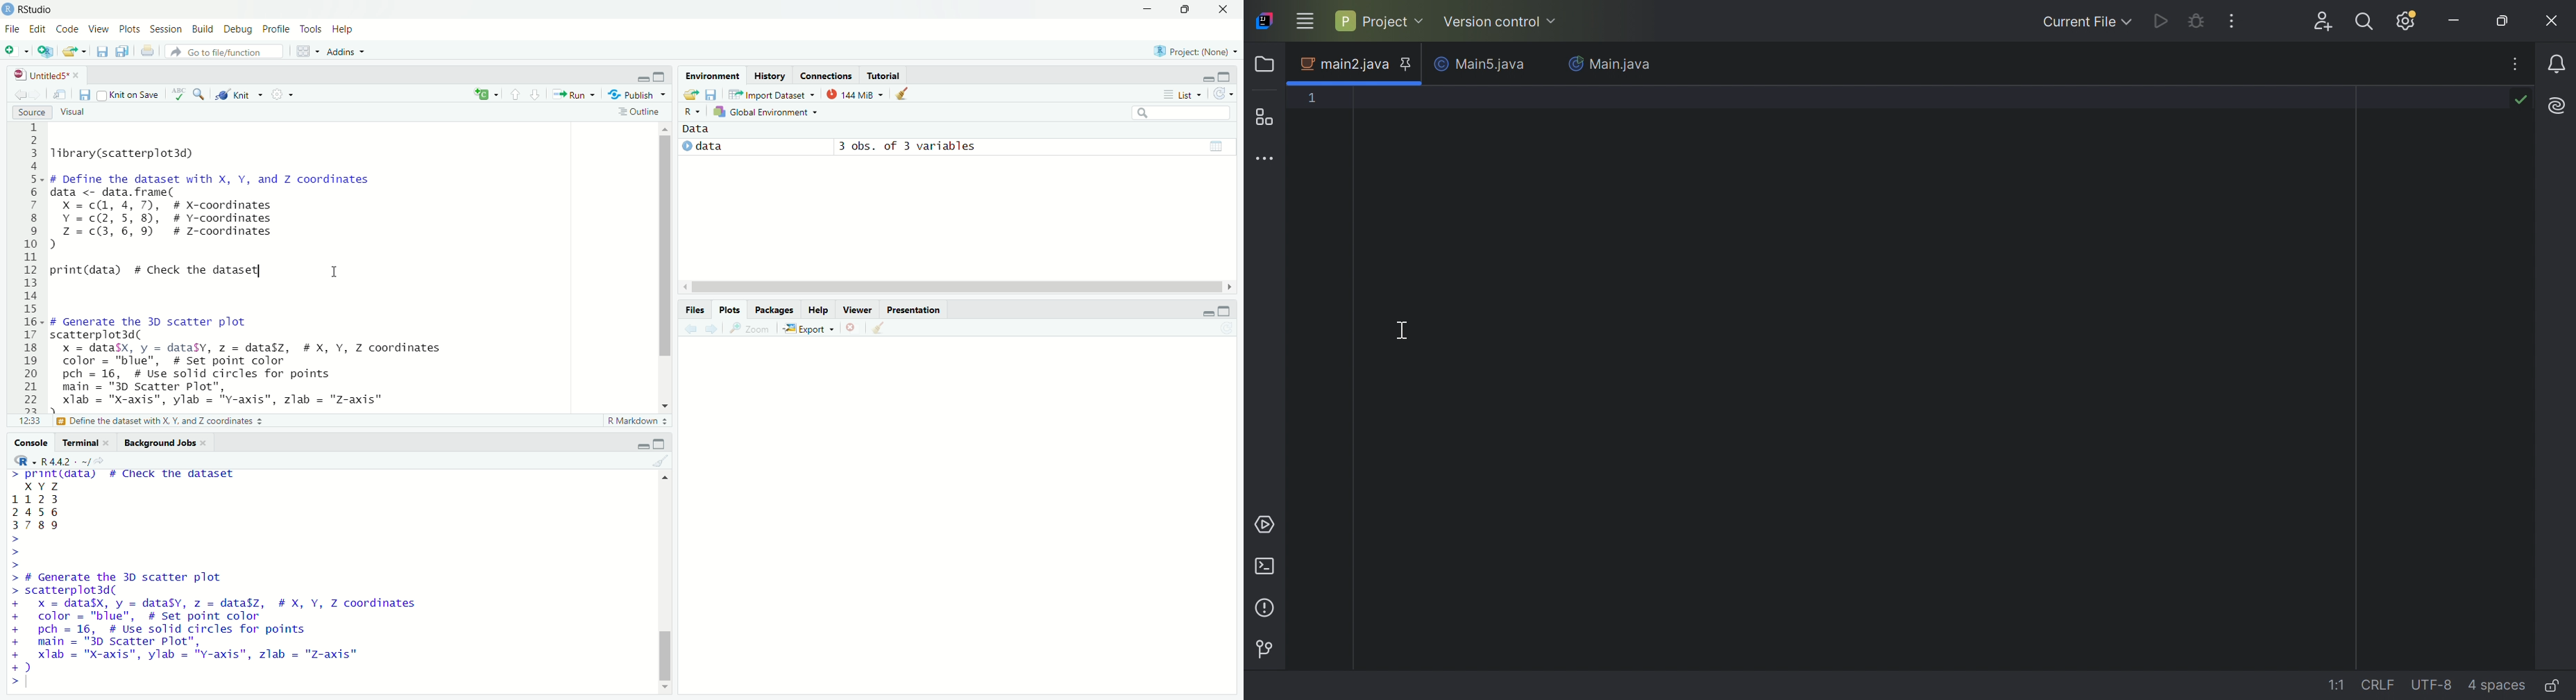  I want to click on prompt  cursor, so click(10, 684).